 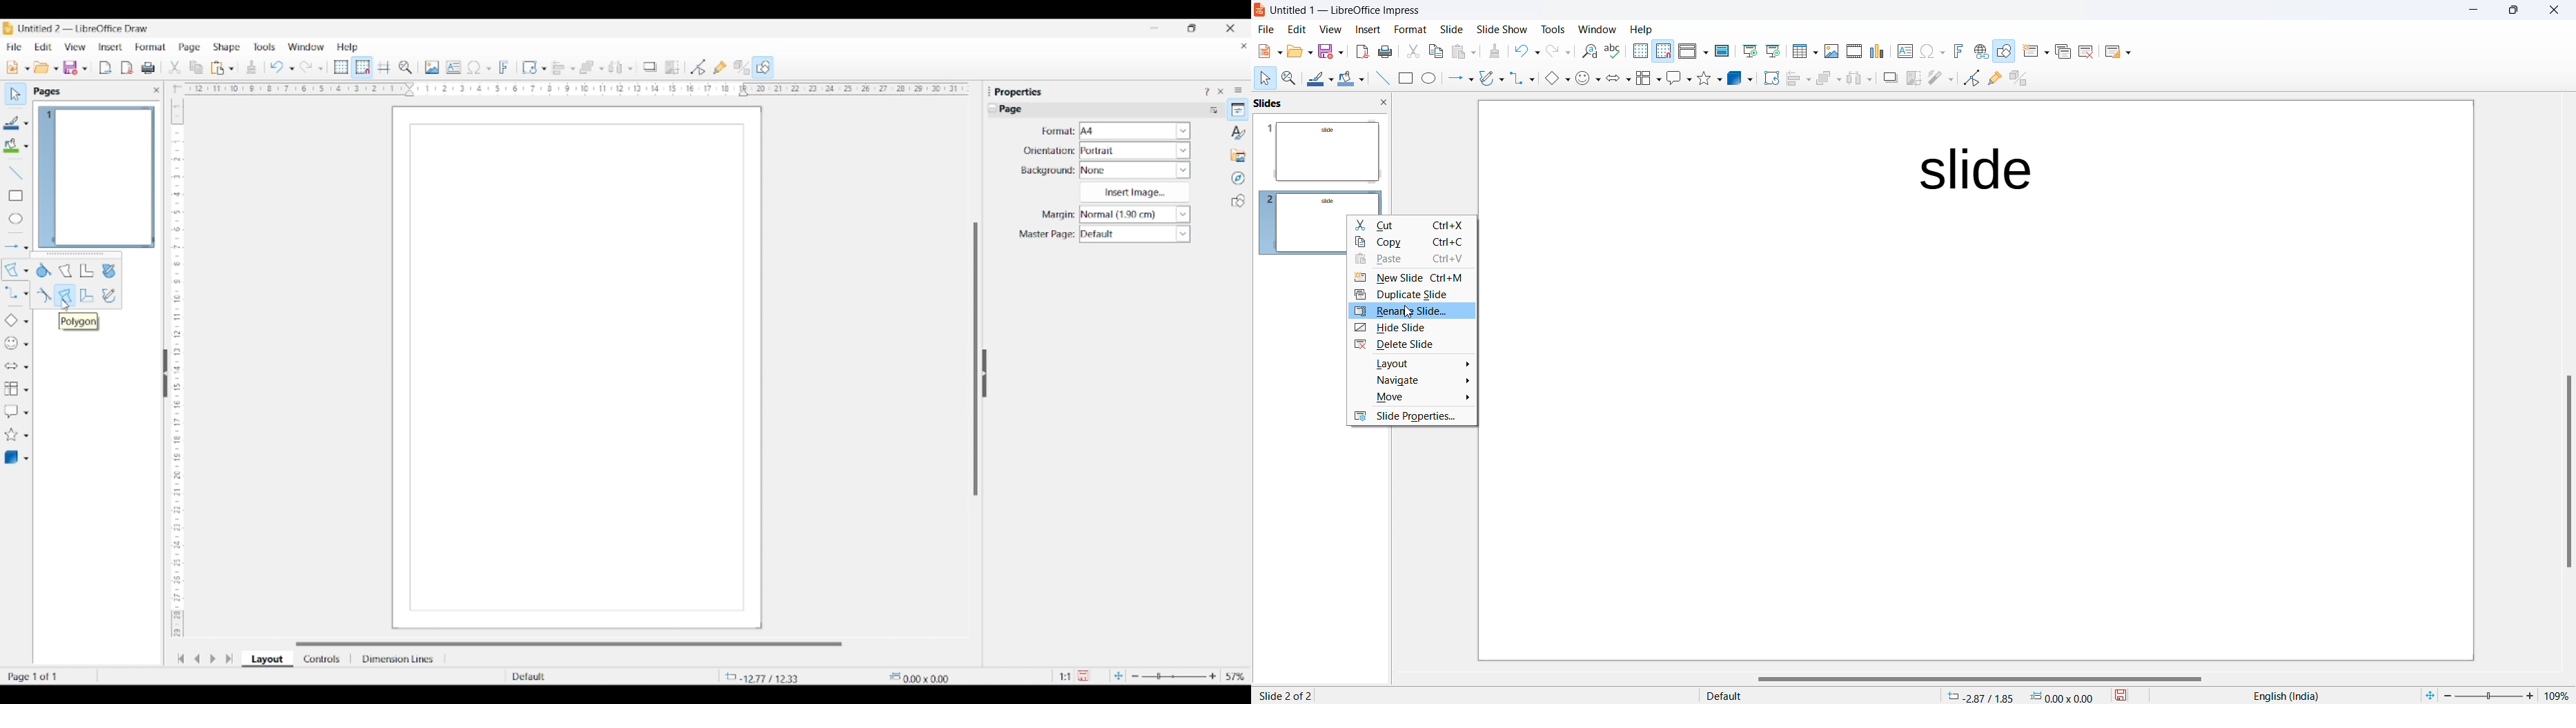 I want to click on Slider to change zoom in/out, so click(x=1174, y=676).